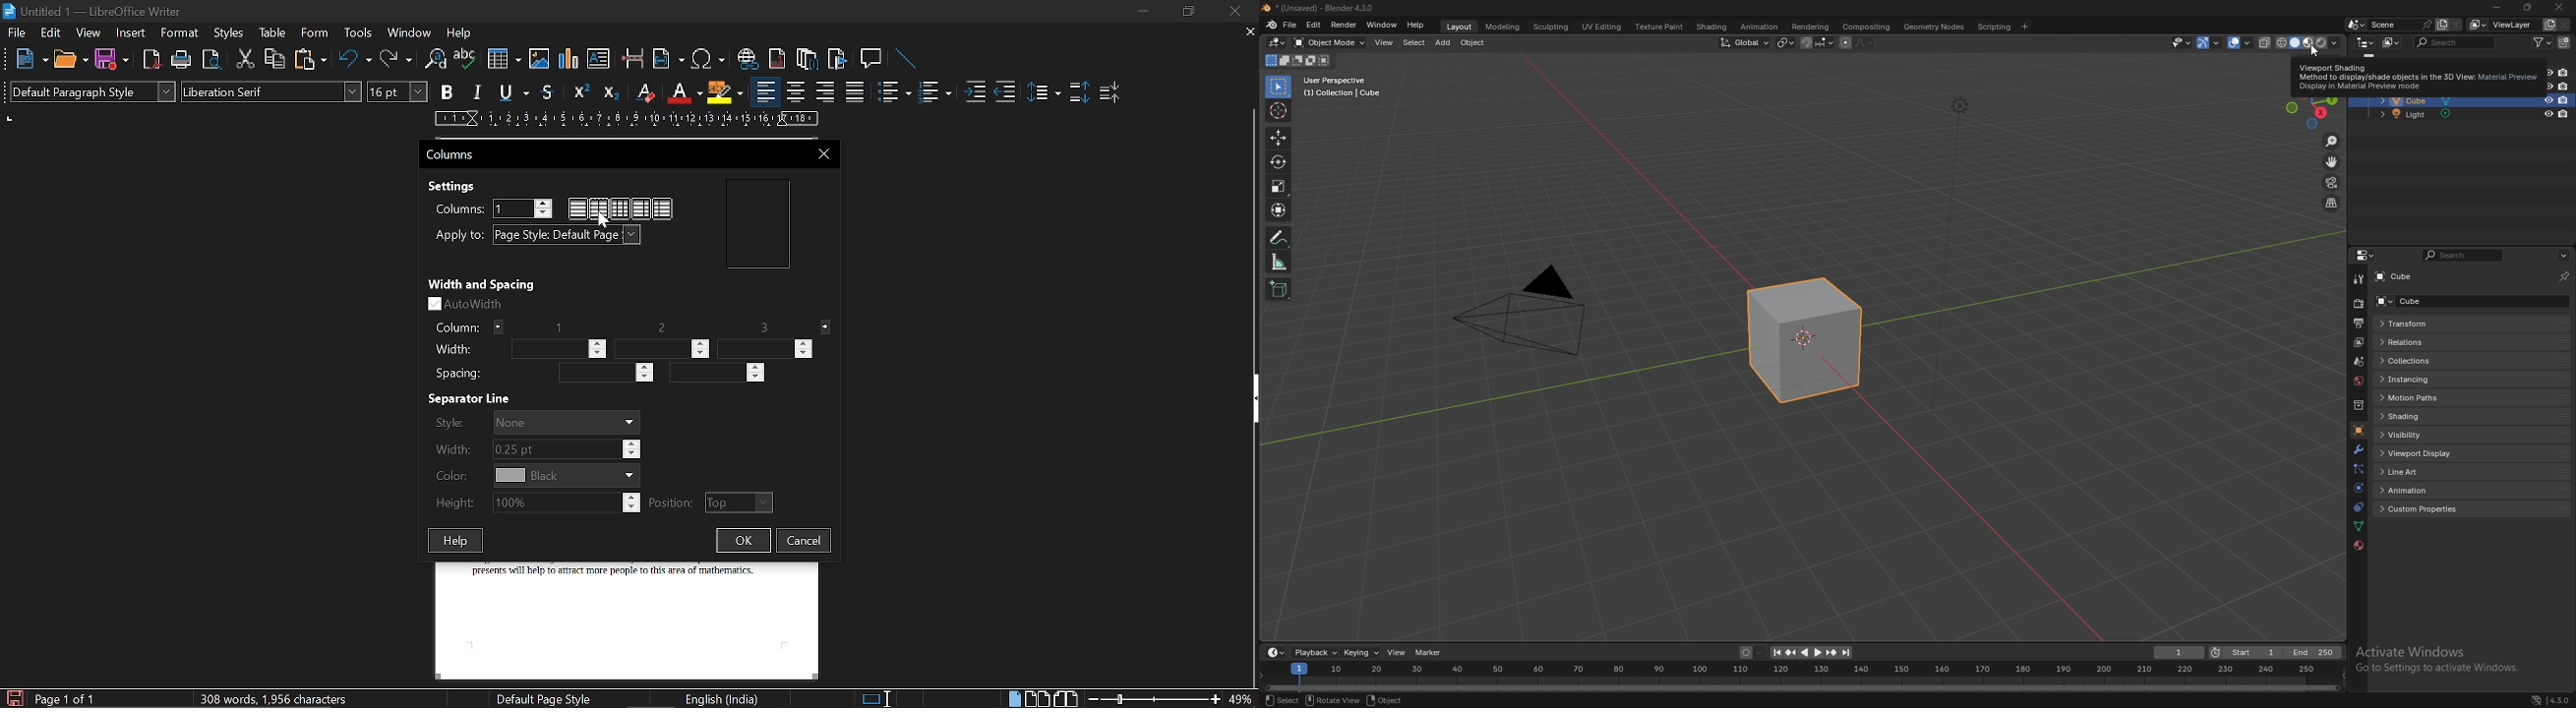  I want to click on Decrease paragraph spacing, so click(1109, 91).